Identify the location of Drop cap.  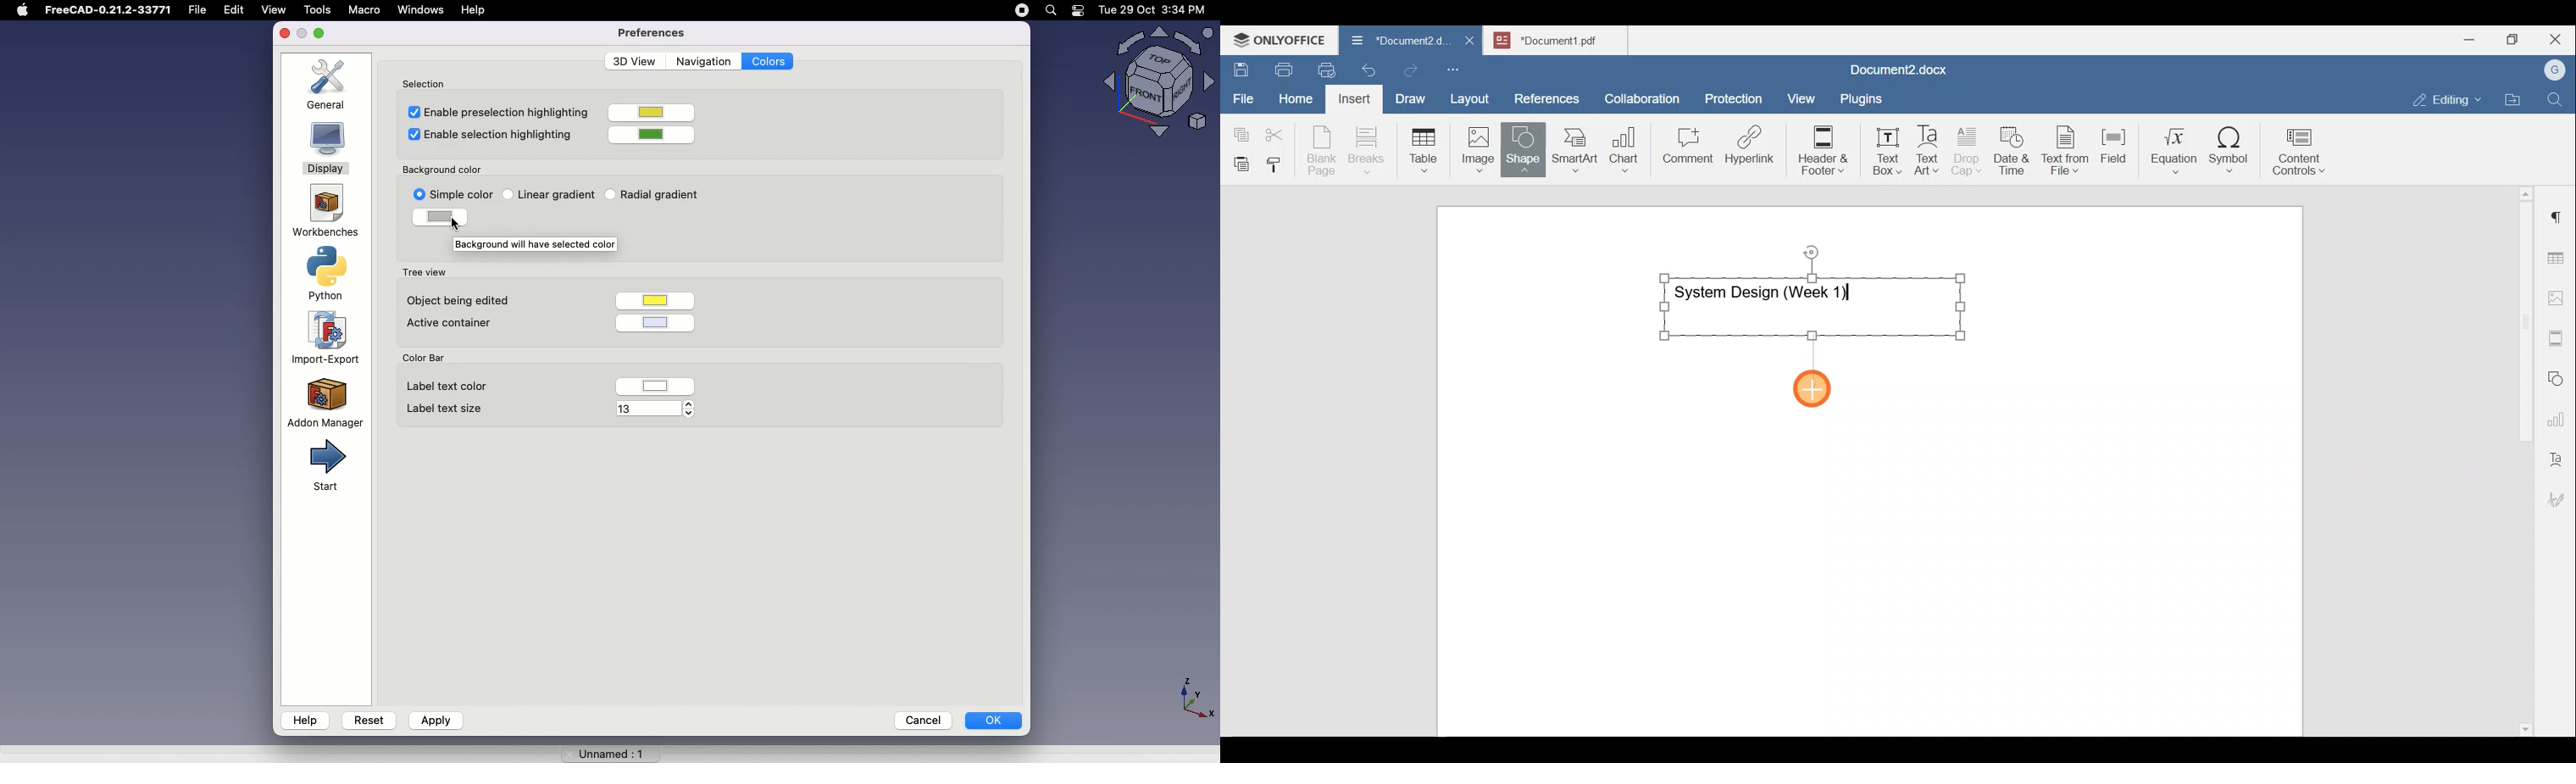
(1969, 149).